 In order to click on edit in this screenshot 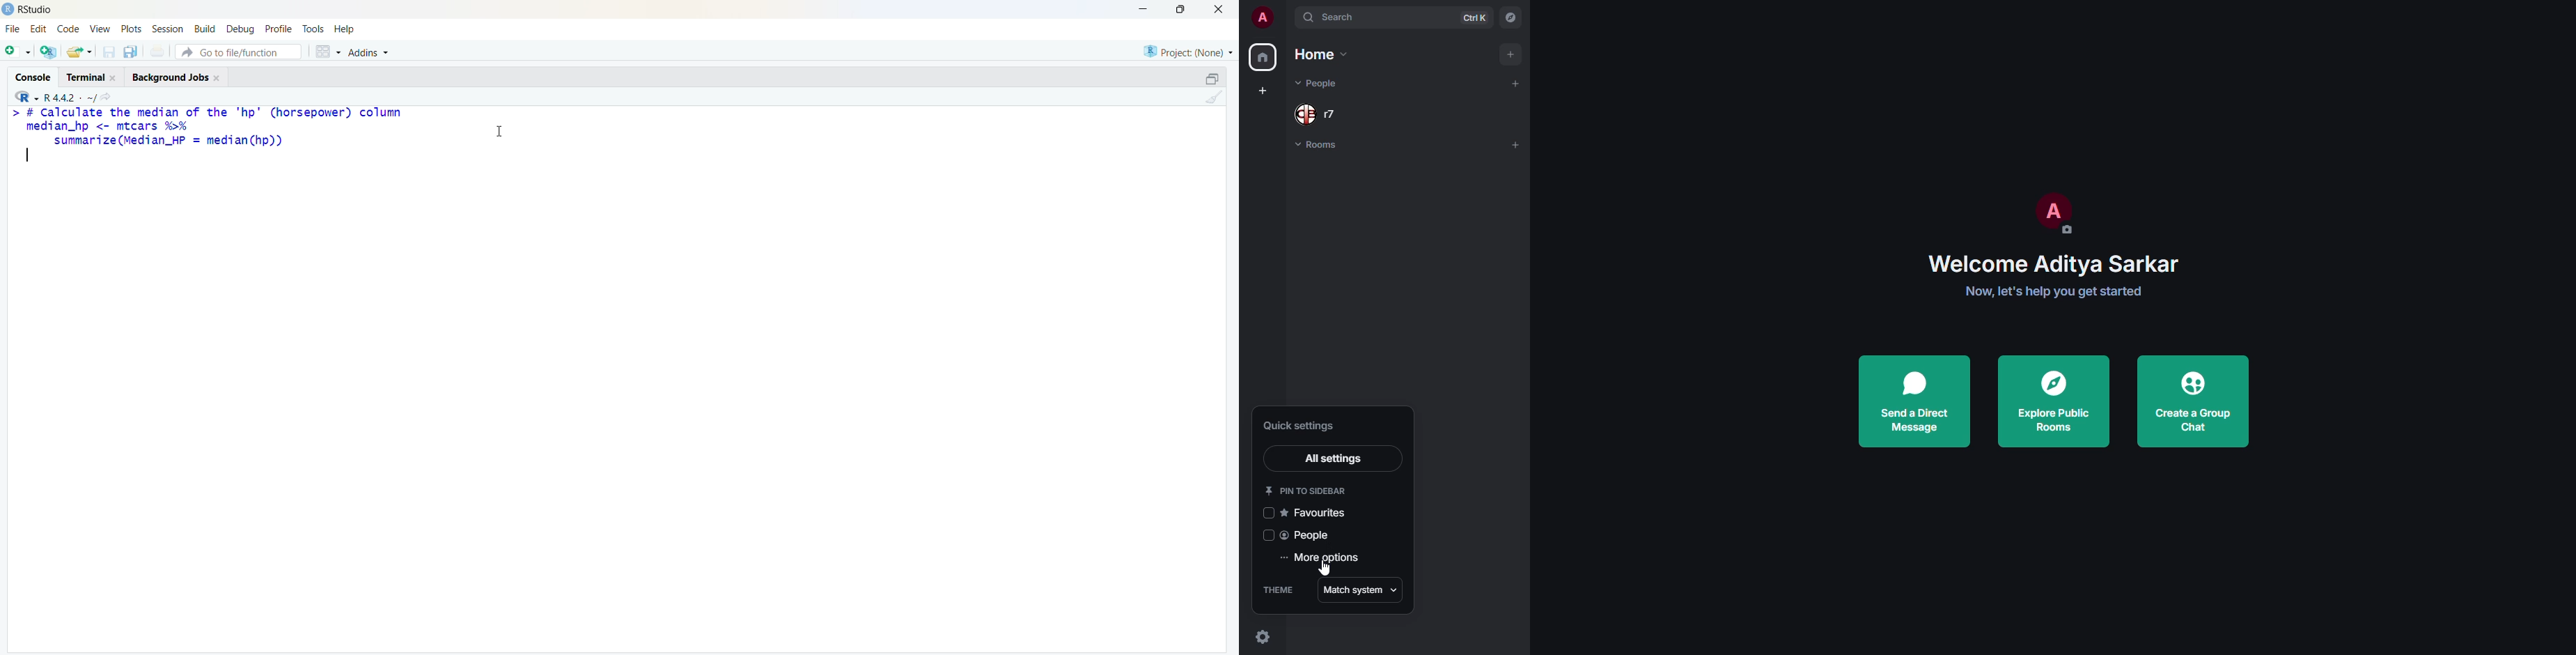, I will do `click(38, 28)`.